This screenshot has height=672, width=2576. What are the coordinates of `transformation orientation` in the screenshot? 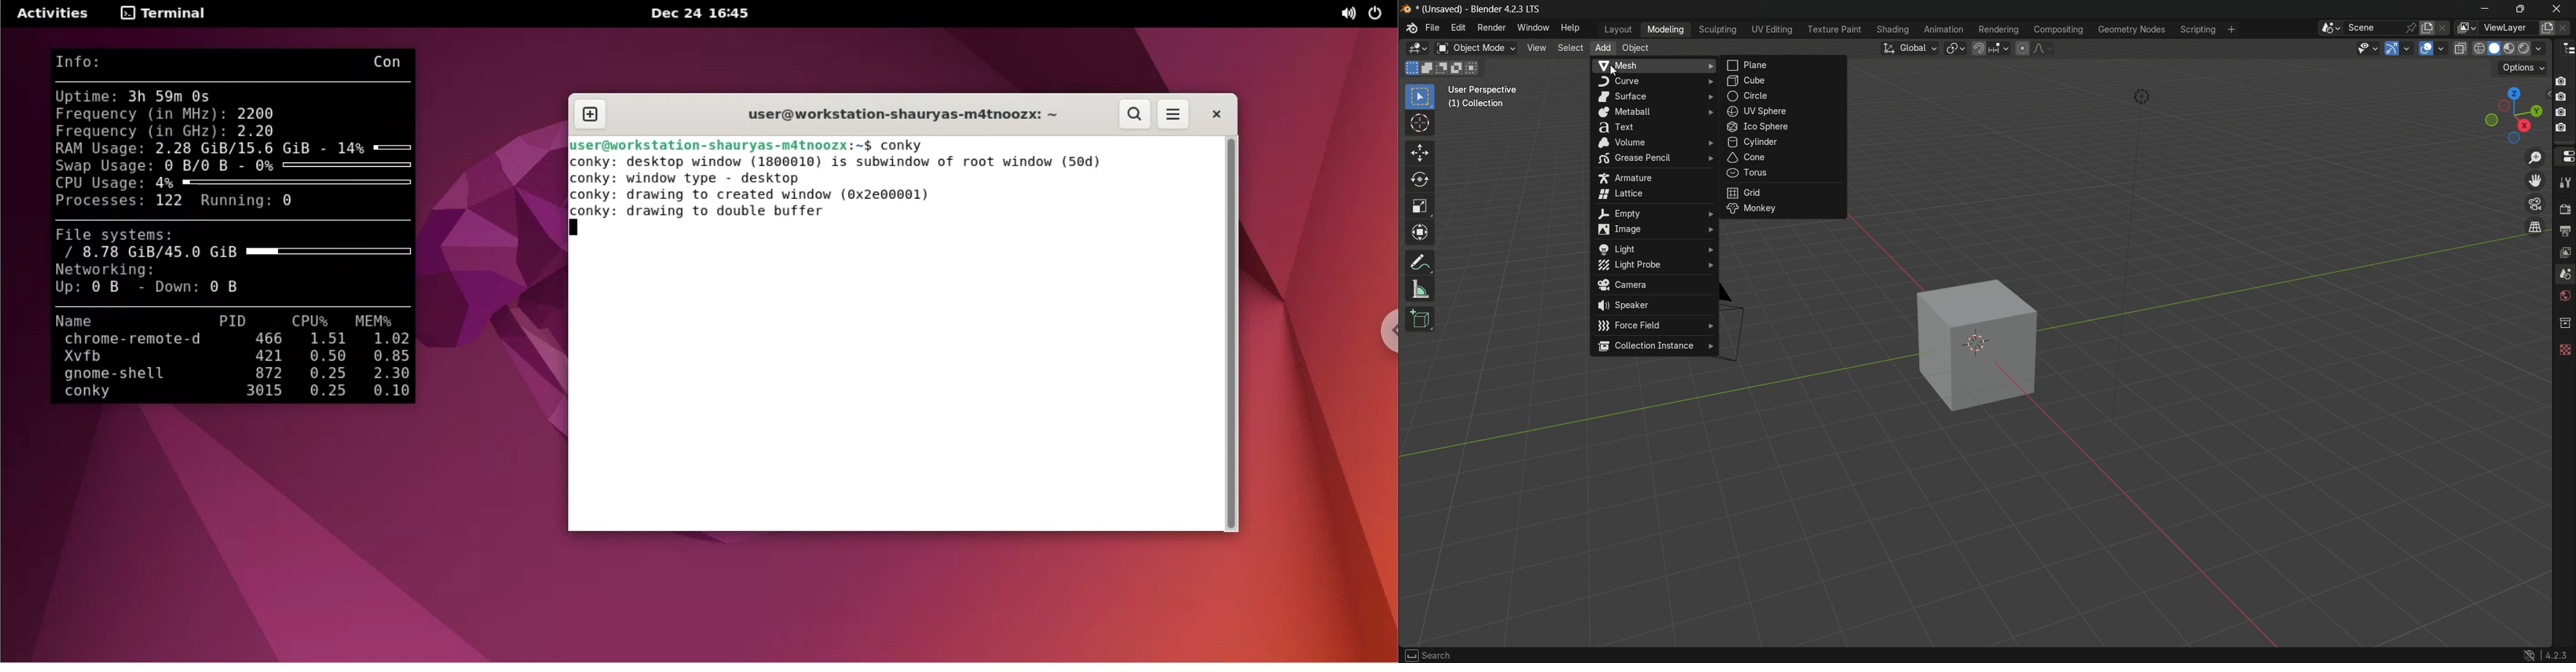 It's located at (1910, 48).